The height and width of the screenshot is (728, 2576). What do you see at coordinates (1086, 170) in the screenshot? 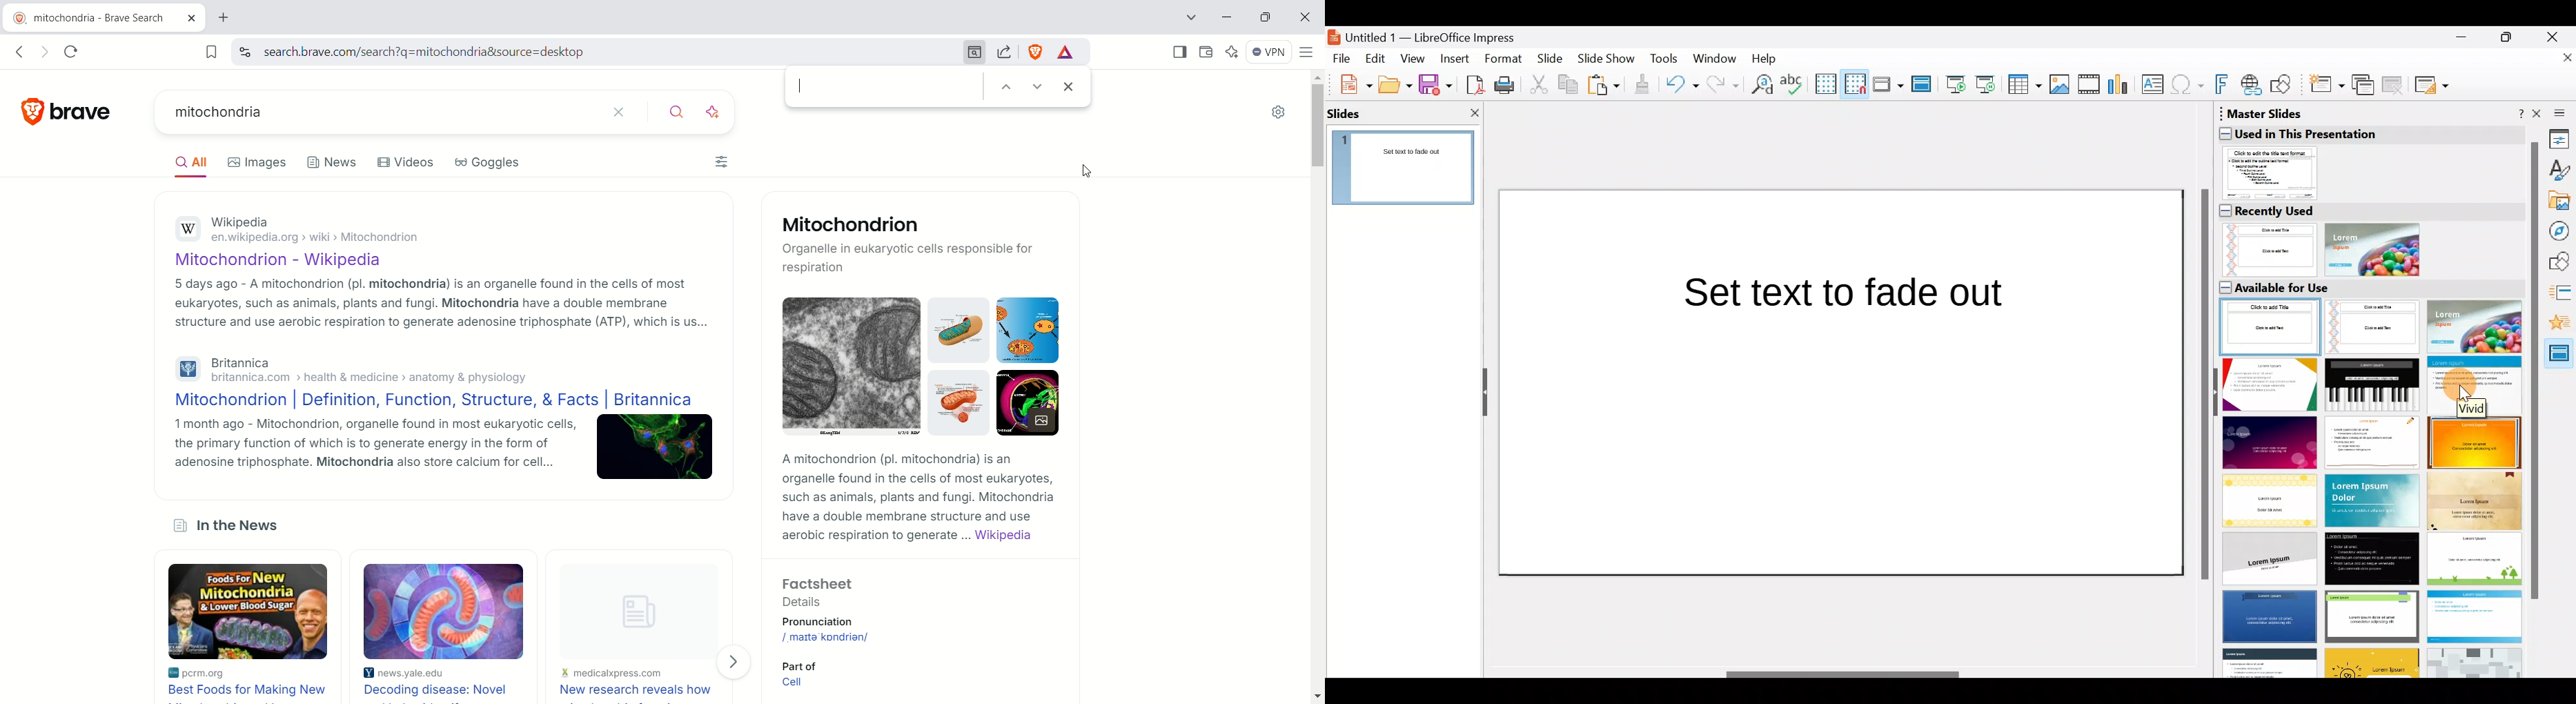
I see `Cursor` at bounding box center [1086, 170].